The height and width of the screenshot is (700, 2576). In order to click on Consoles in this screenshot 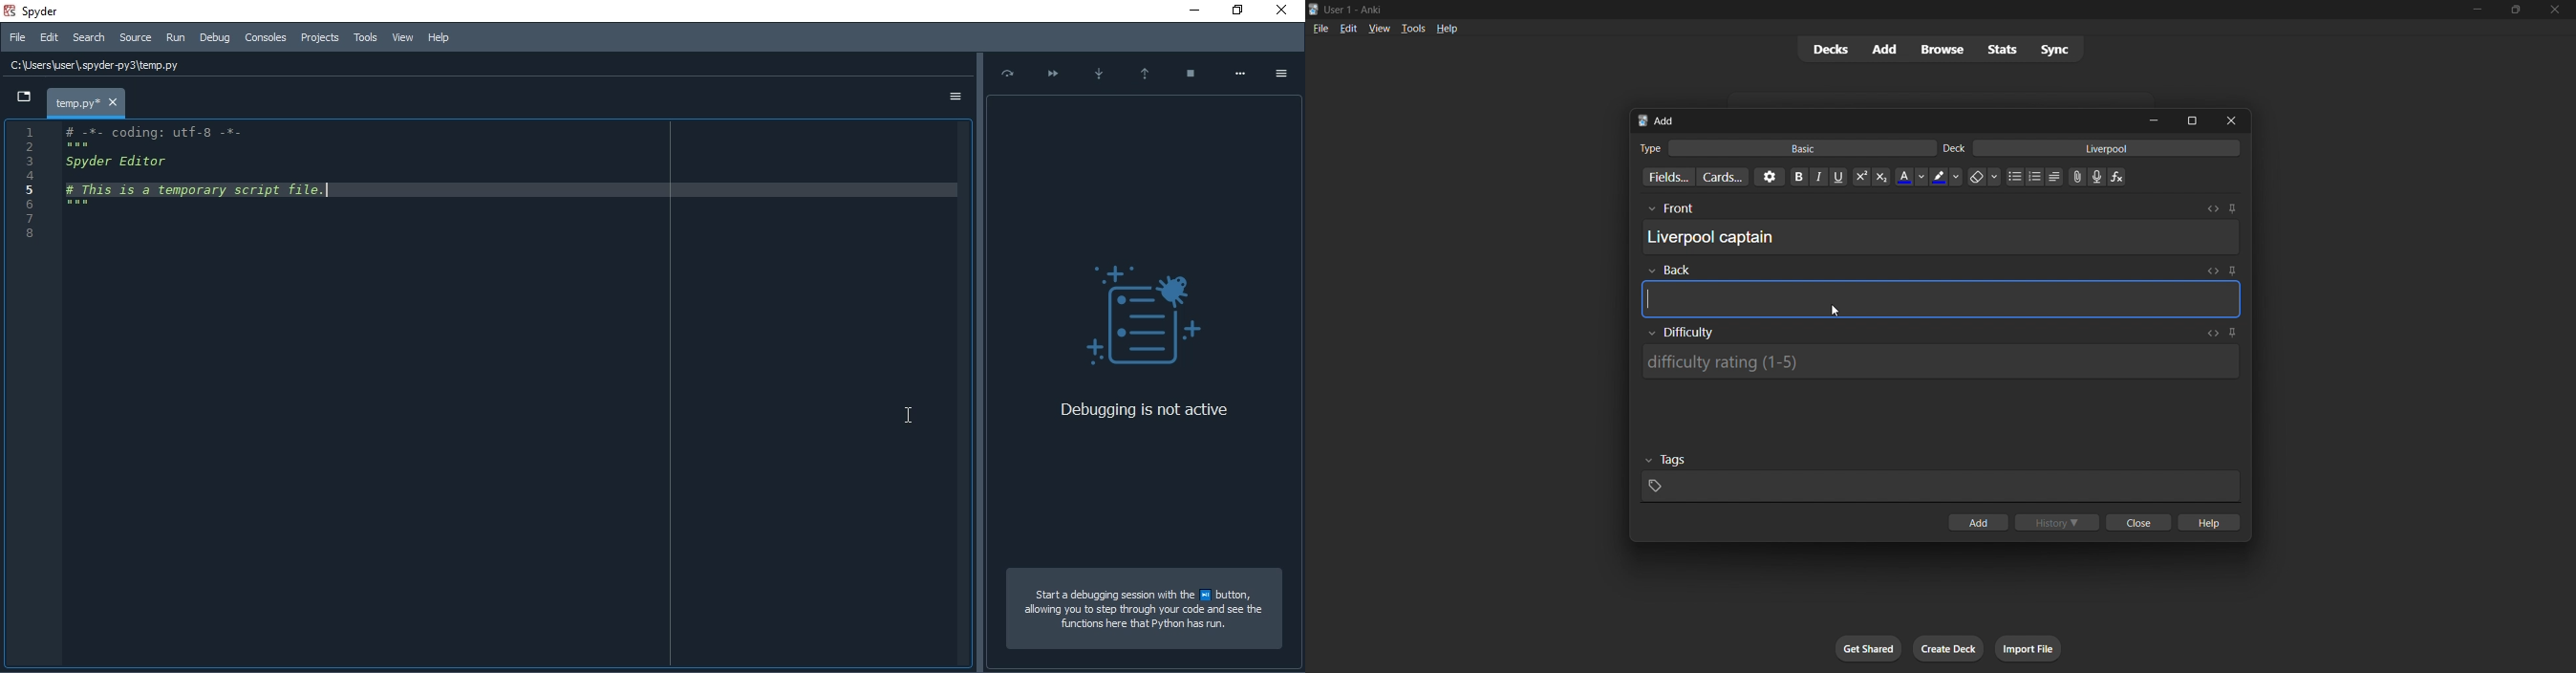, I will do `click(319, 37)`.